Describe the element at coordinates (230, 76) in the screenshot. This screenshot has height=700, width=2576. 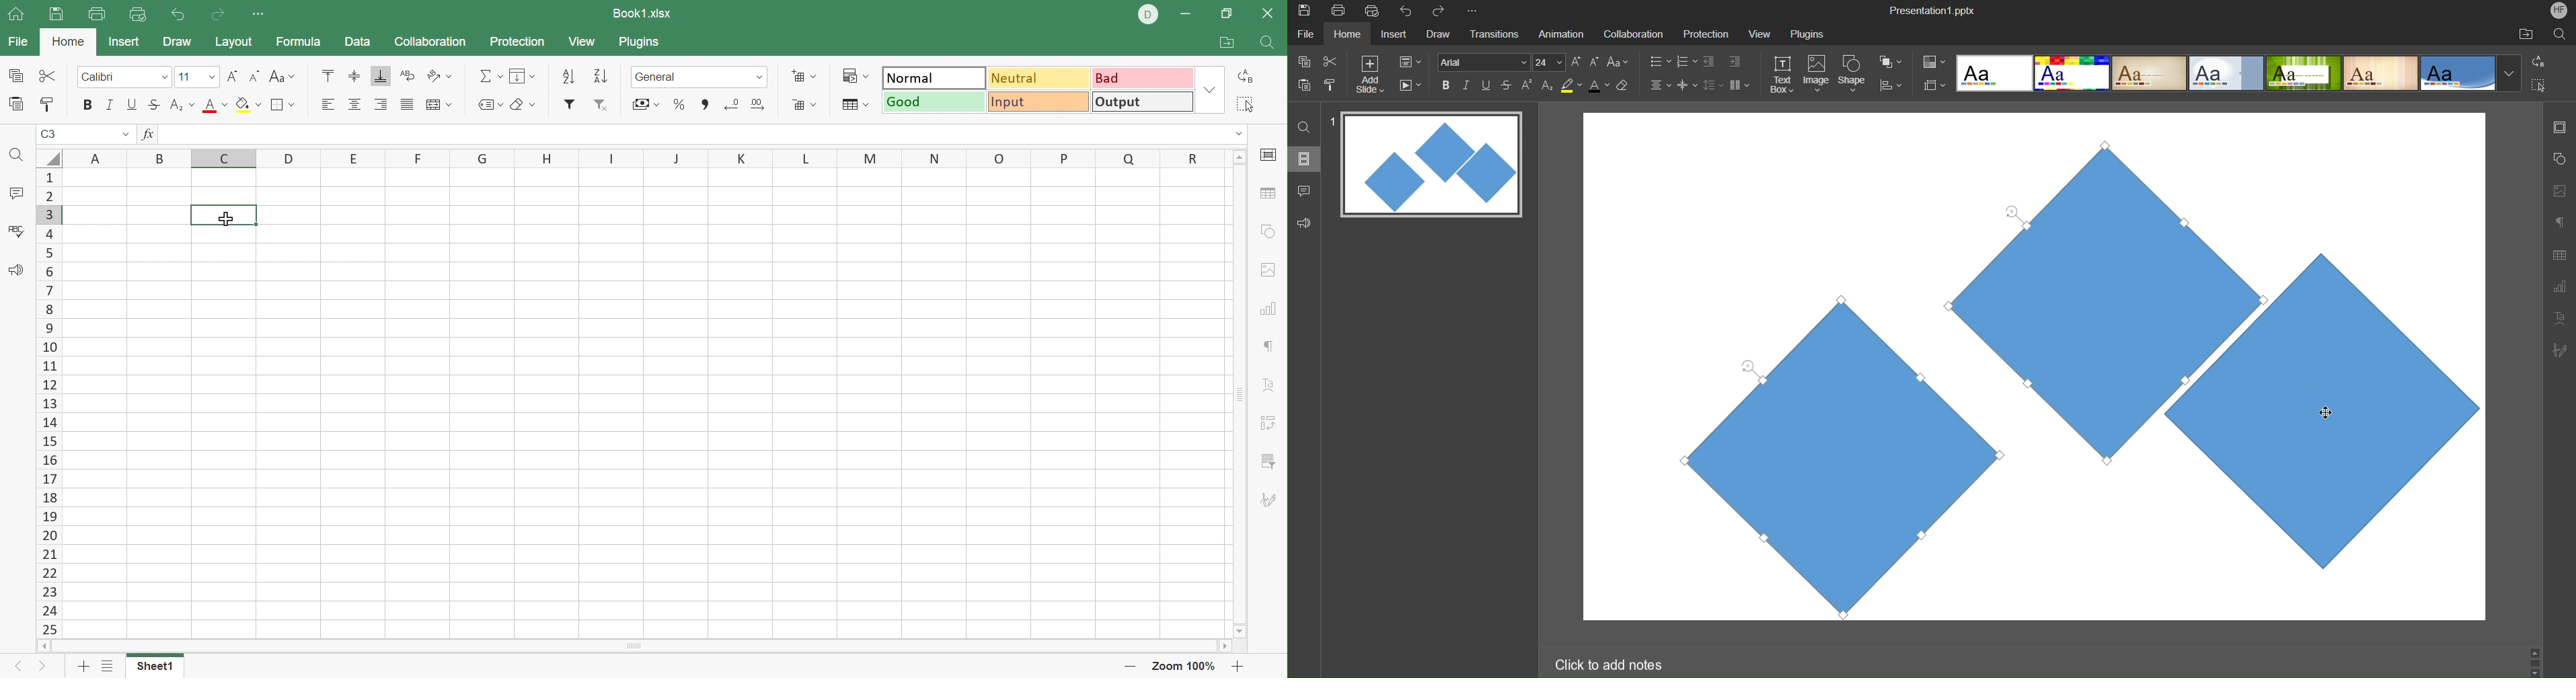
I see `Increment font size` at that location.